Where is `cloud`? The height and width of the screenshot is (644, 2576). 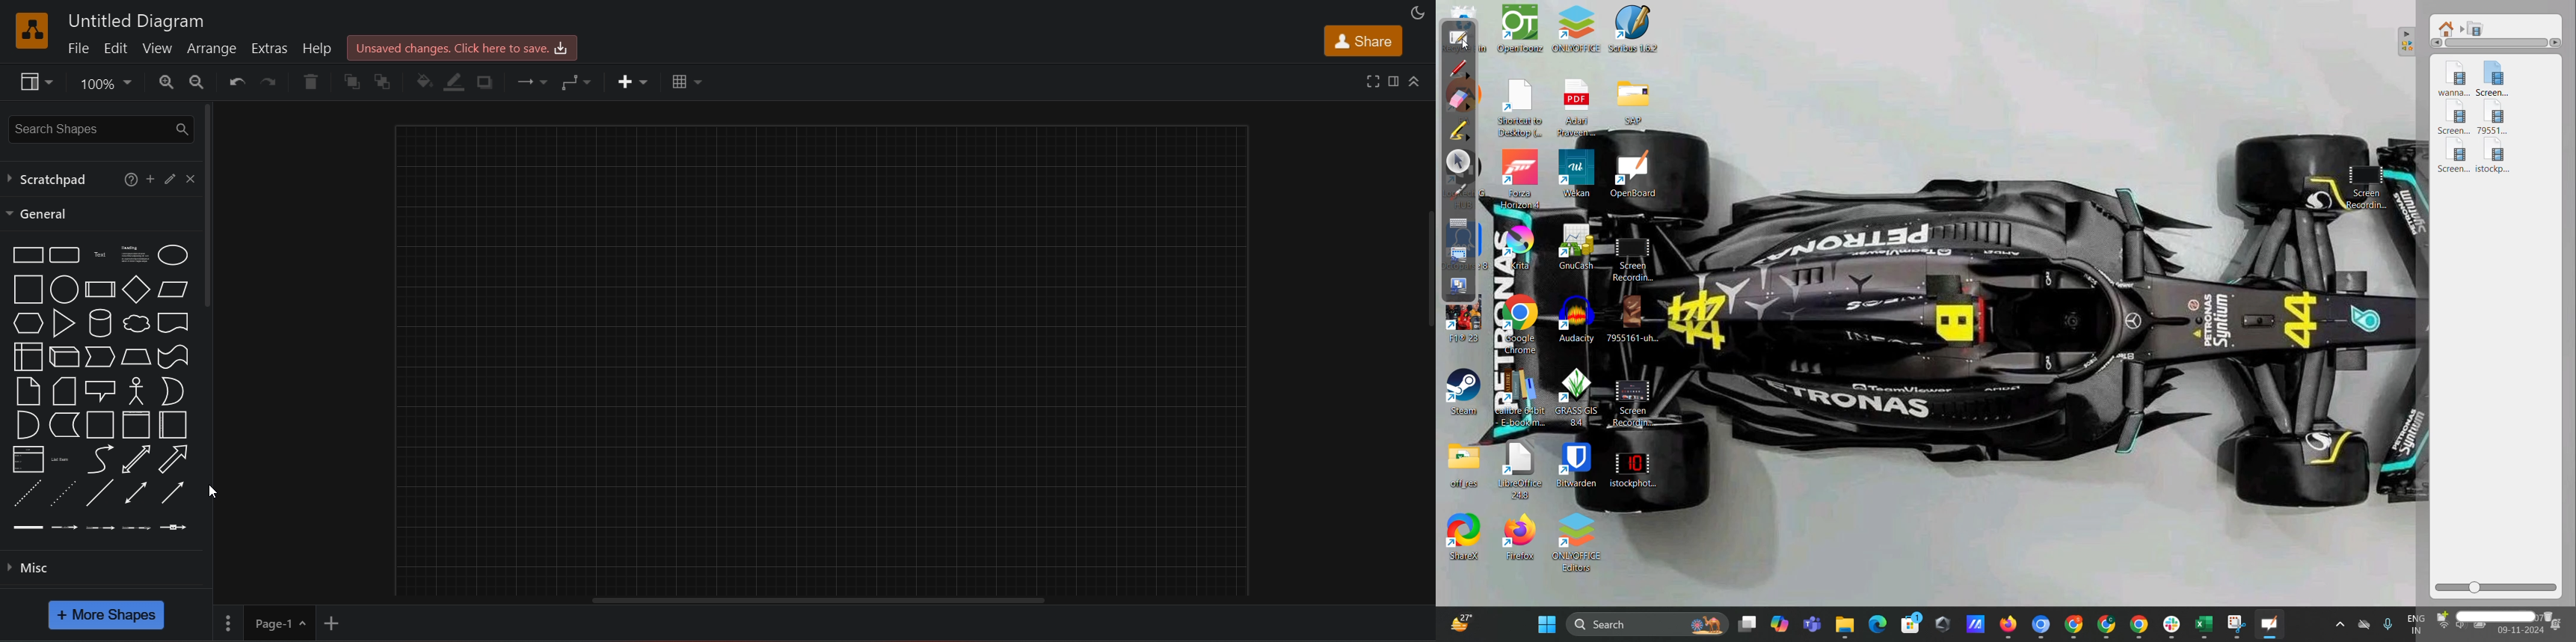
cloud is located at coordinates (135, 323).